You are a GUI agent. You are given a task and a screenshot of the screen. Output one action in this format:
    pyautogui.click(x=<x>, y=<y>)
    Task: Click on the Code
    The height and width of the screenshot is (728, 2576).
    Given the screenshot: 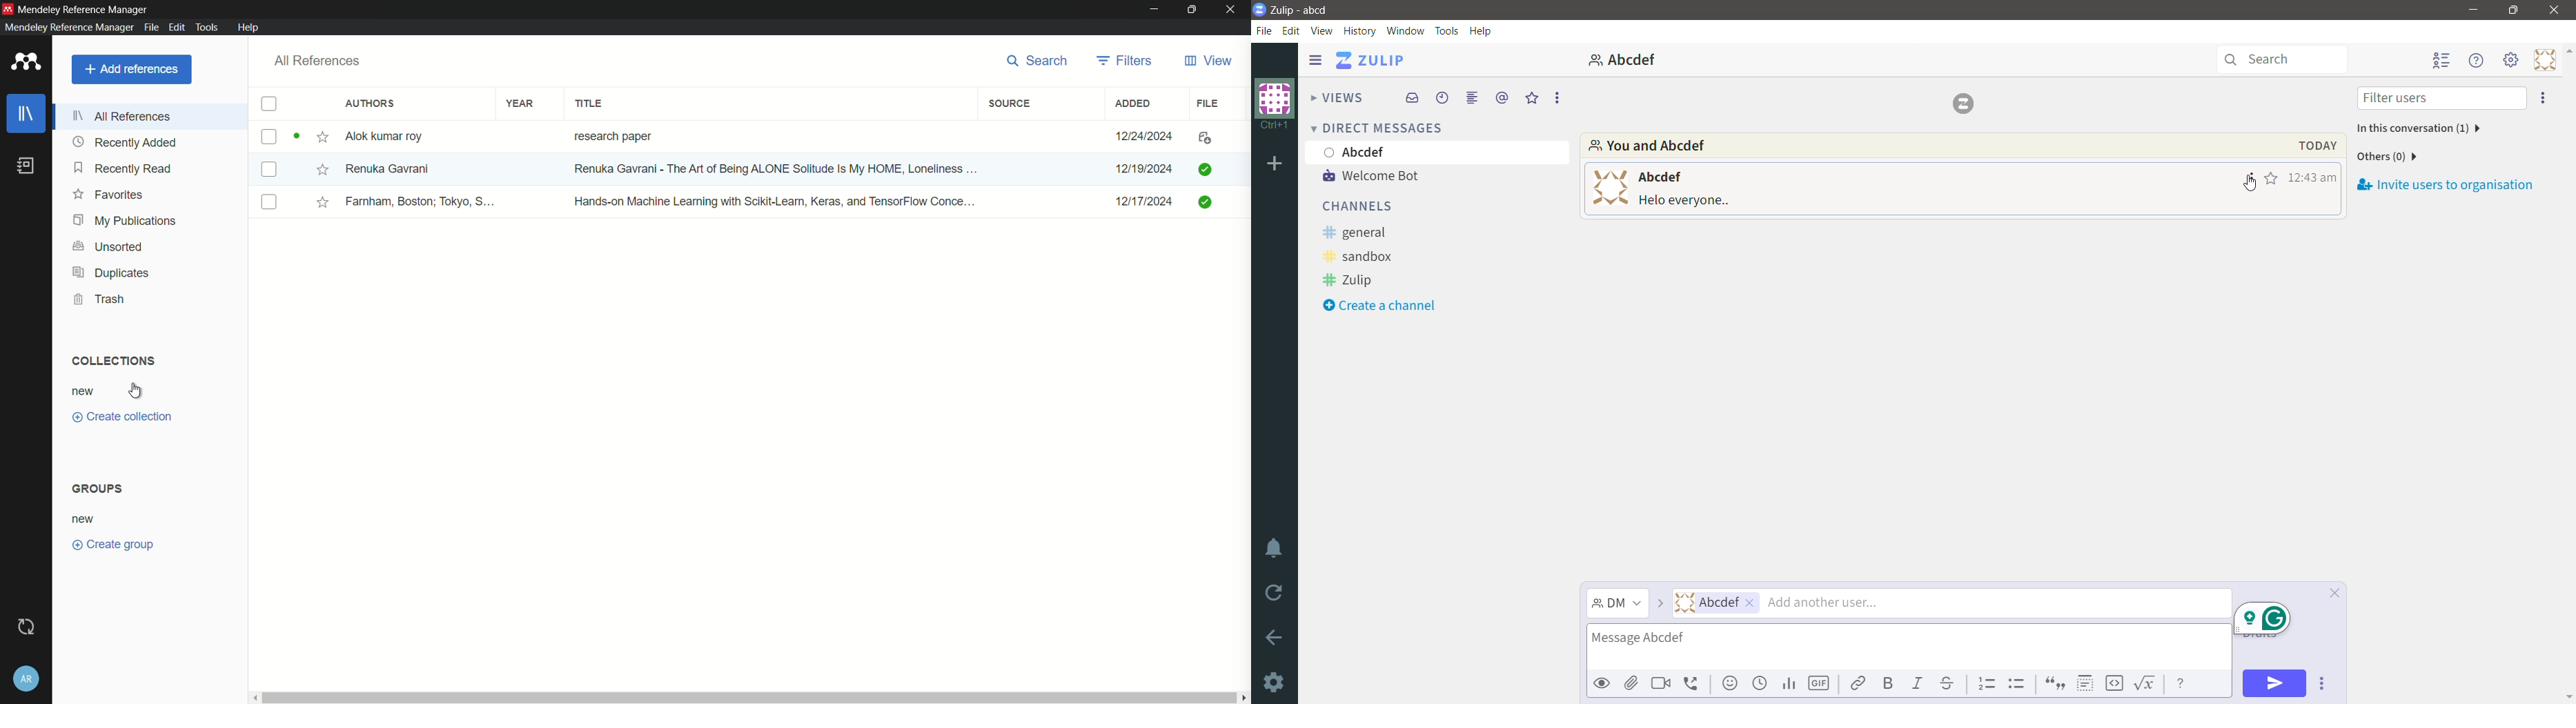 What is the action you would take?
    pyautogui.click(x=2115, y=684)
    